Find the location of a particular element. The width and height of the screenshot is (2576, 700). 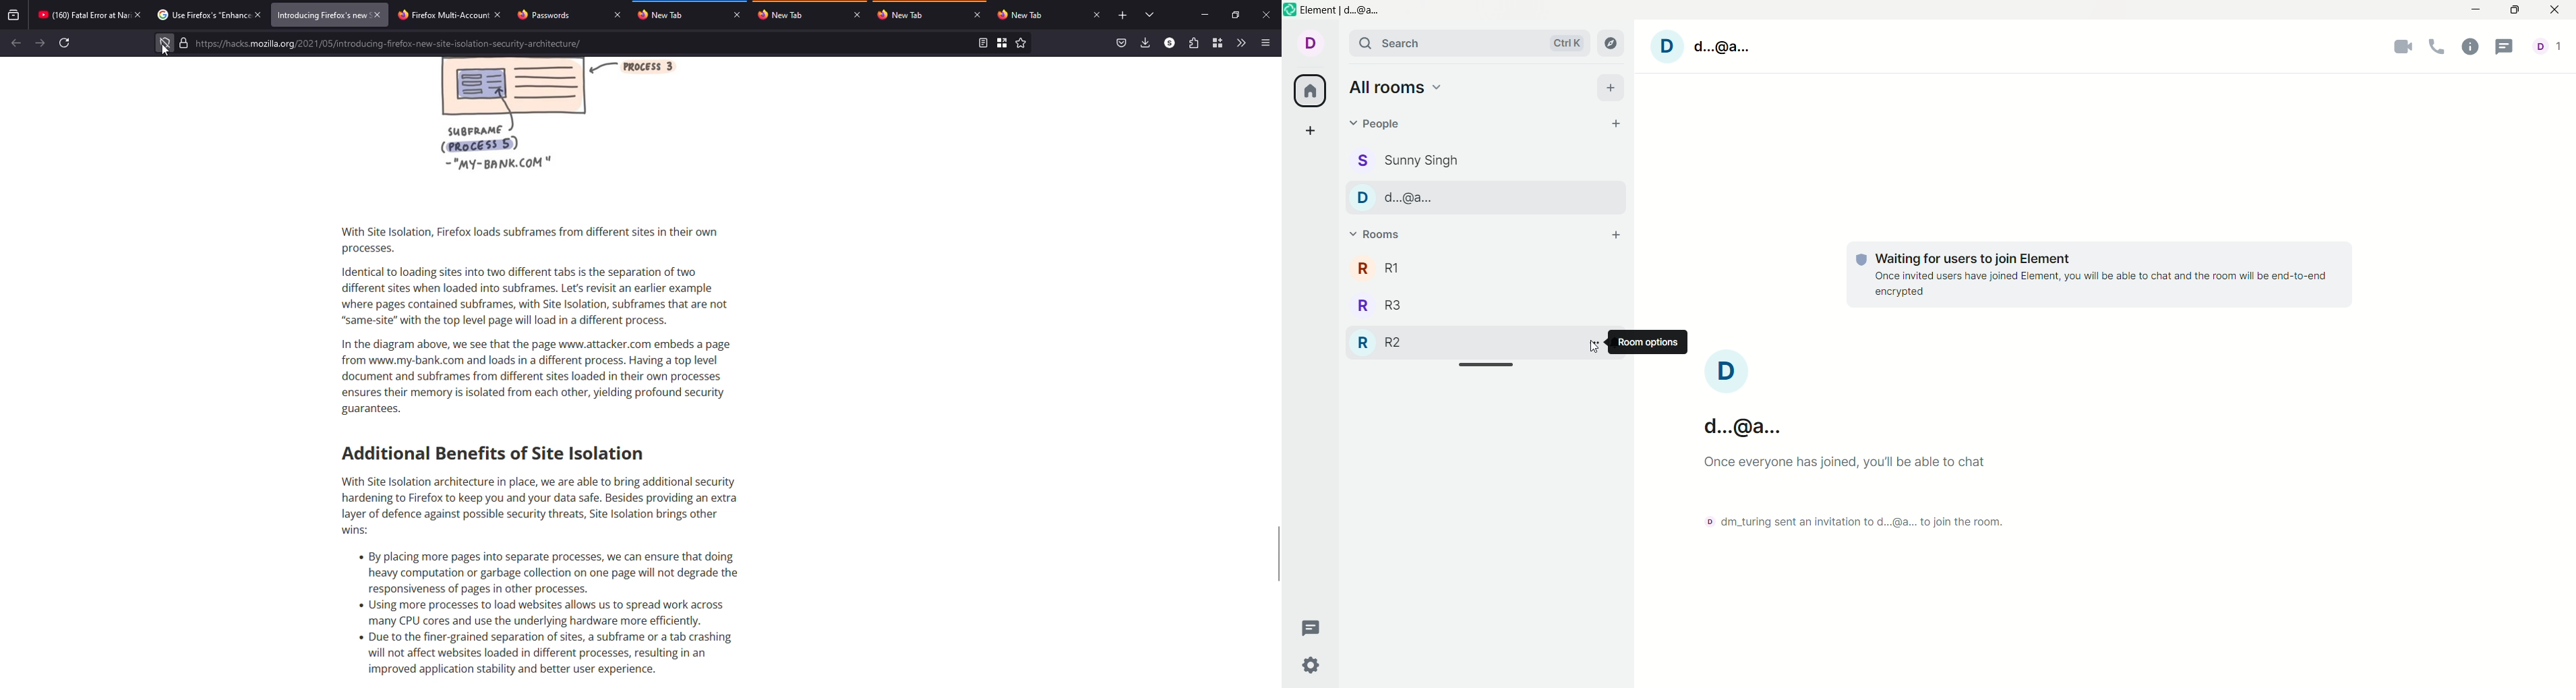

extensions is located at coordinates (1193, 43).